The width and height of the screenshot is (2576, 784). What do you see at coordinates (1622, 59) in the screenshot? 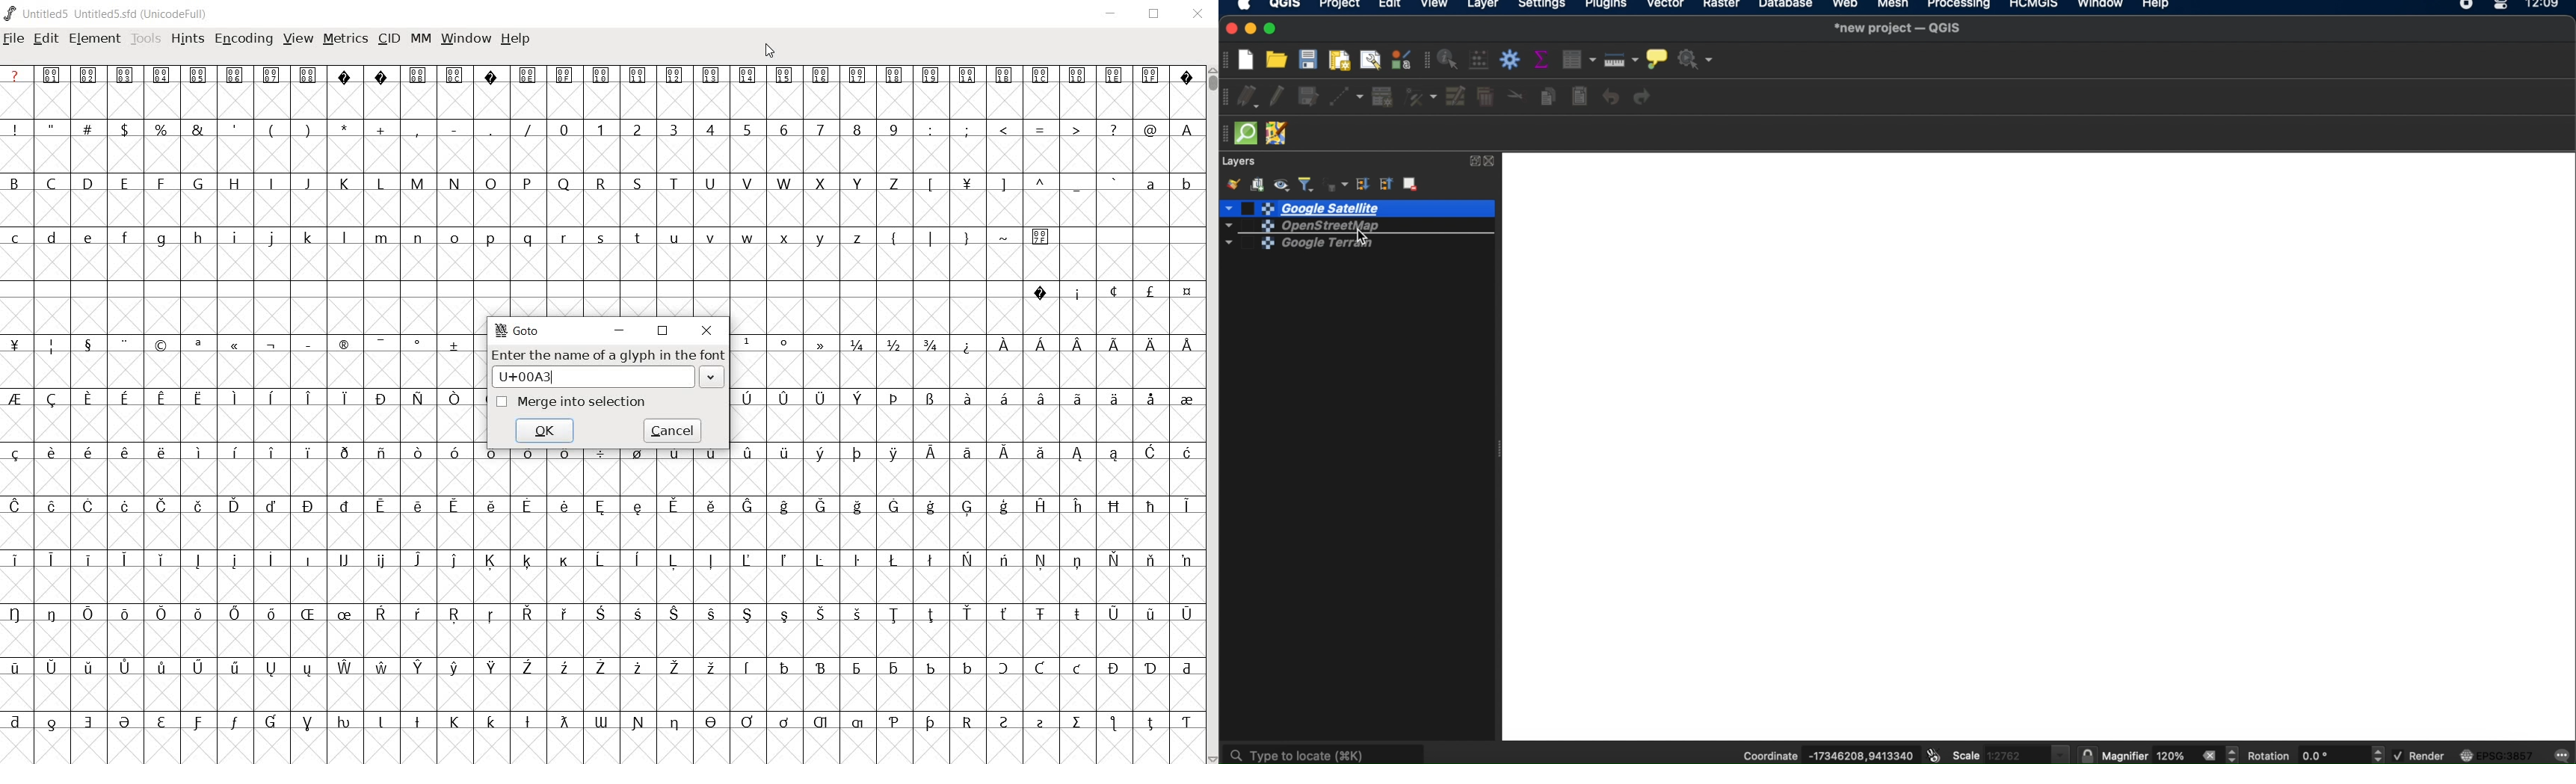
I see `measure line` at bounding box center [1622, 59].